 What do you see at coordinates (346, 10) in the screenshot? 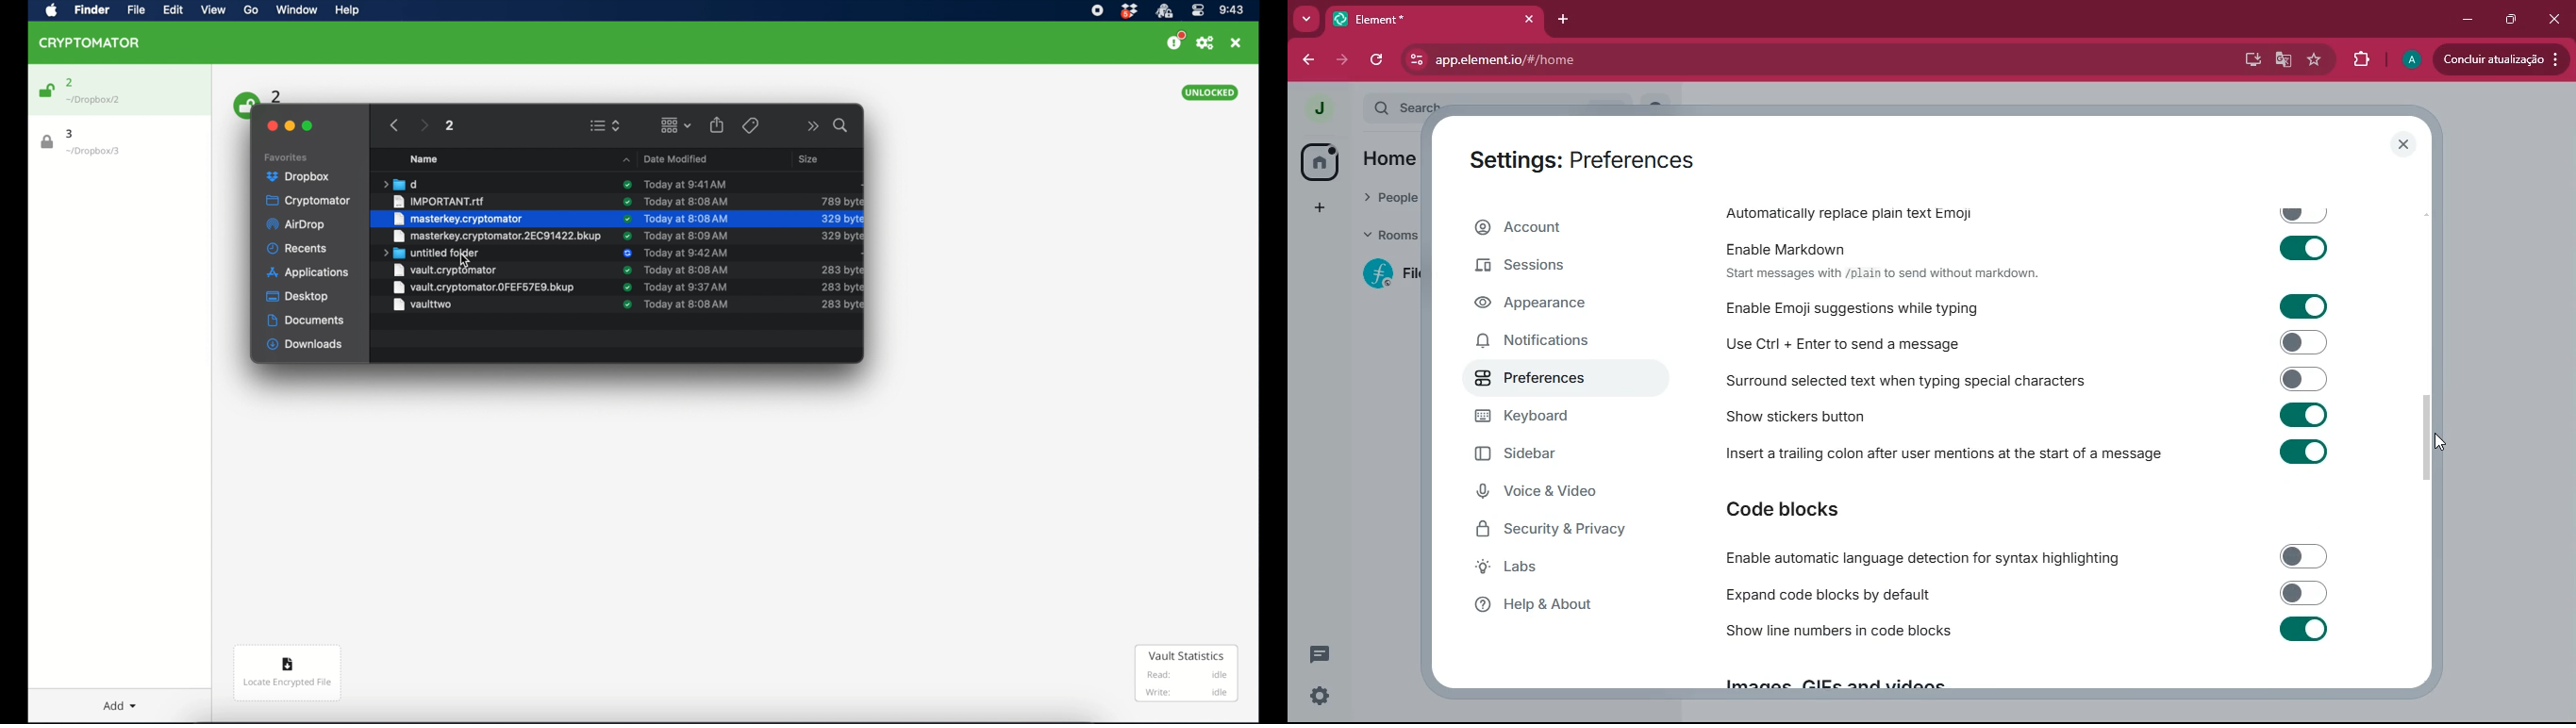
I see `help` at bounding box center [346, 10].